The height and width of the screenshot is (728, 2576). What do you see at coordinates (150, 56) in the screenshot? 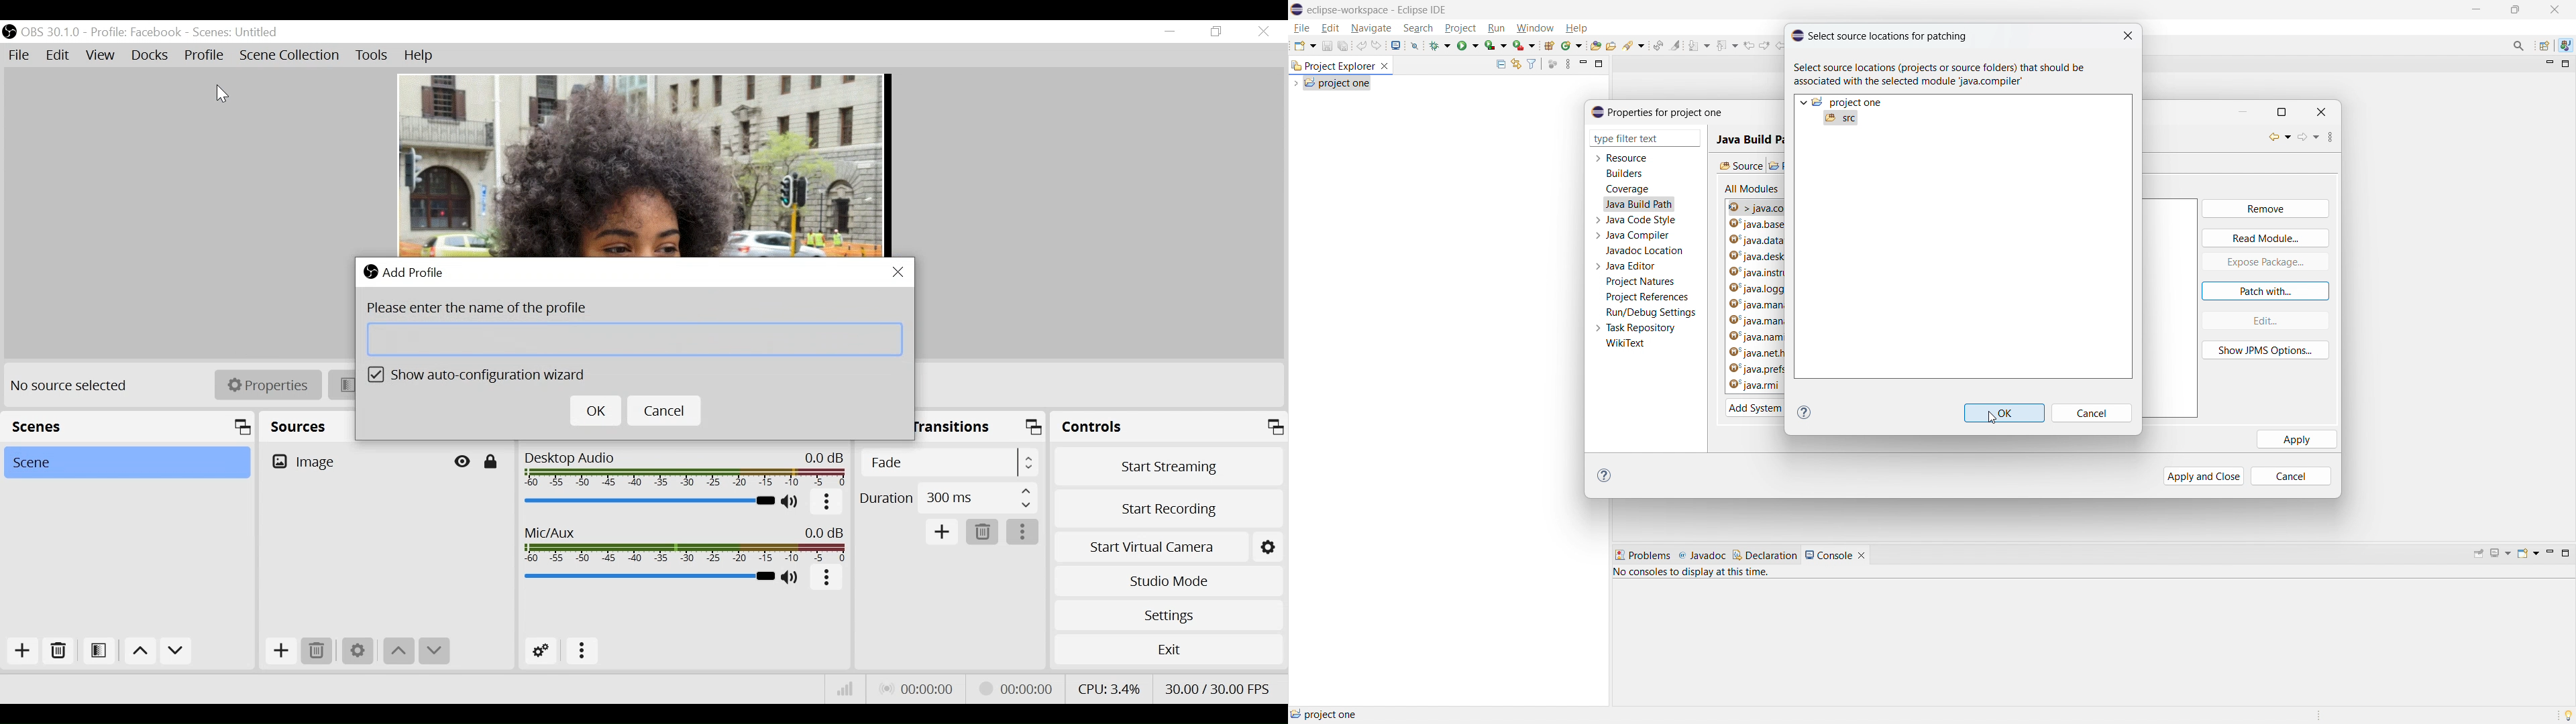
I see `Docks` at bounding box center [150, 56].